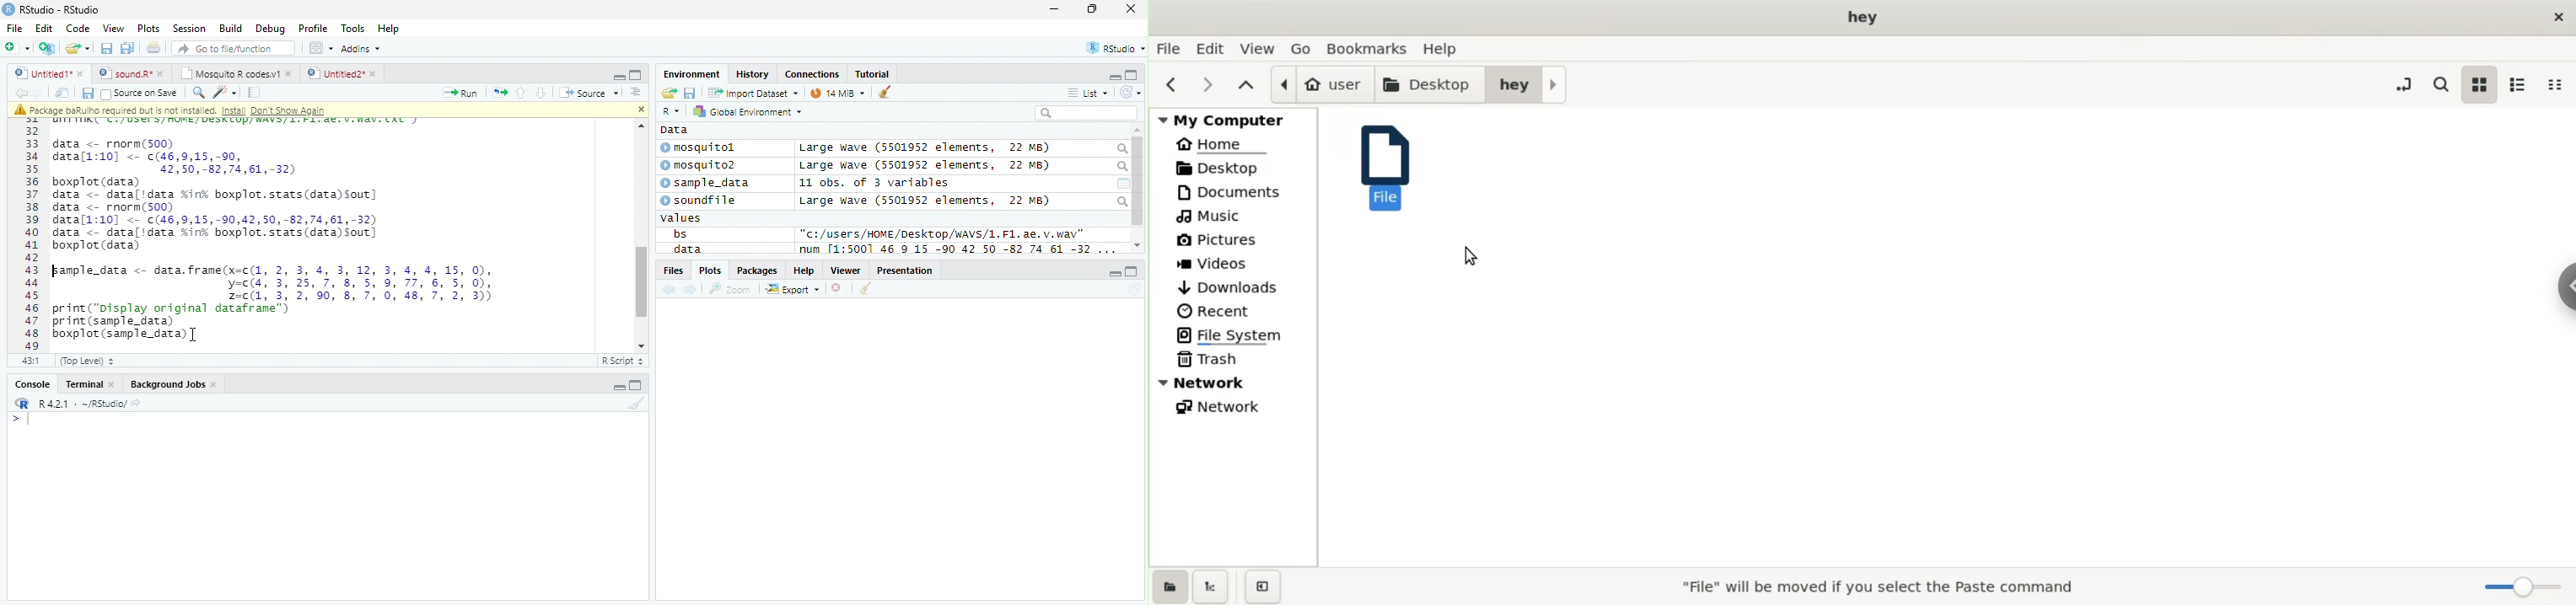 This screenshot has height=616, width=2576. I want to click on user, so click(1317, 83).